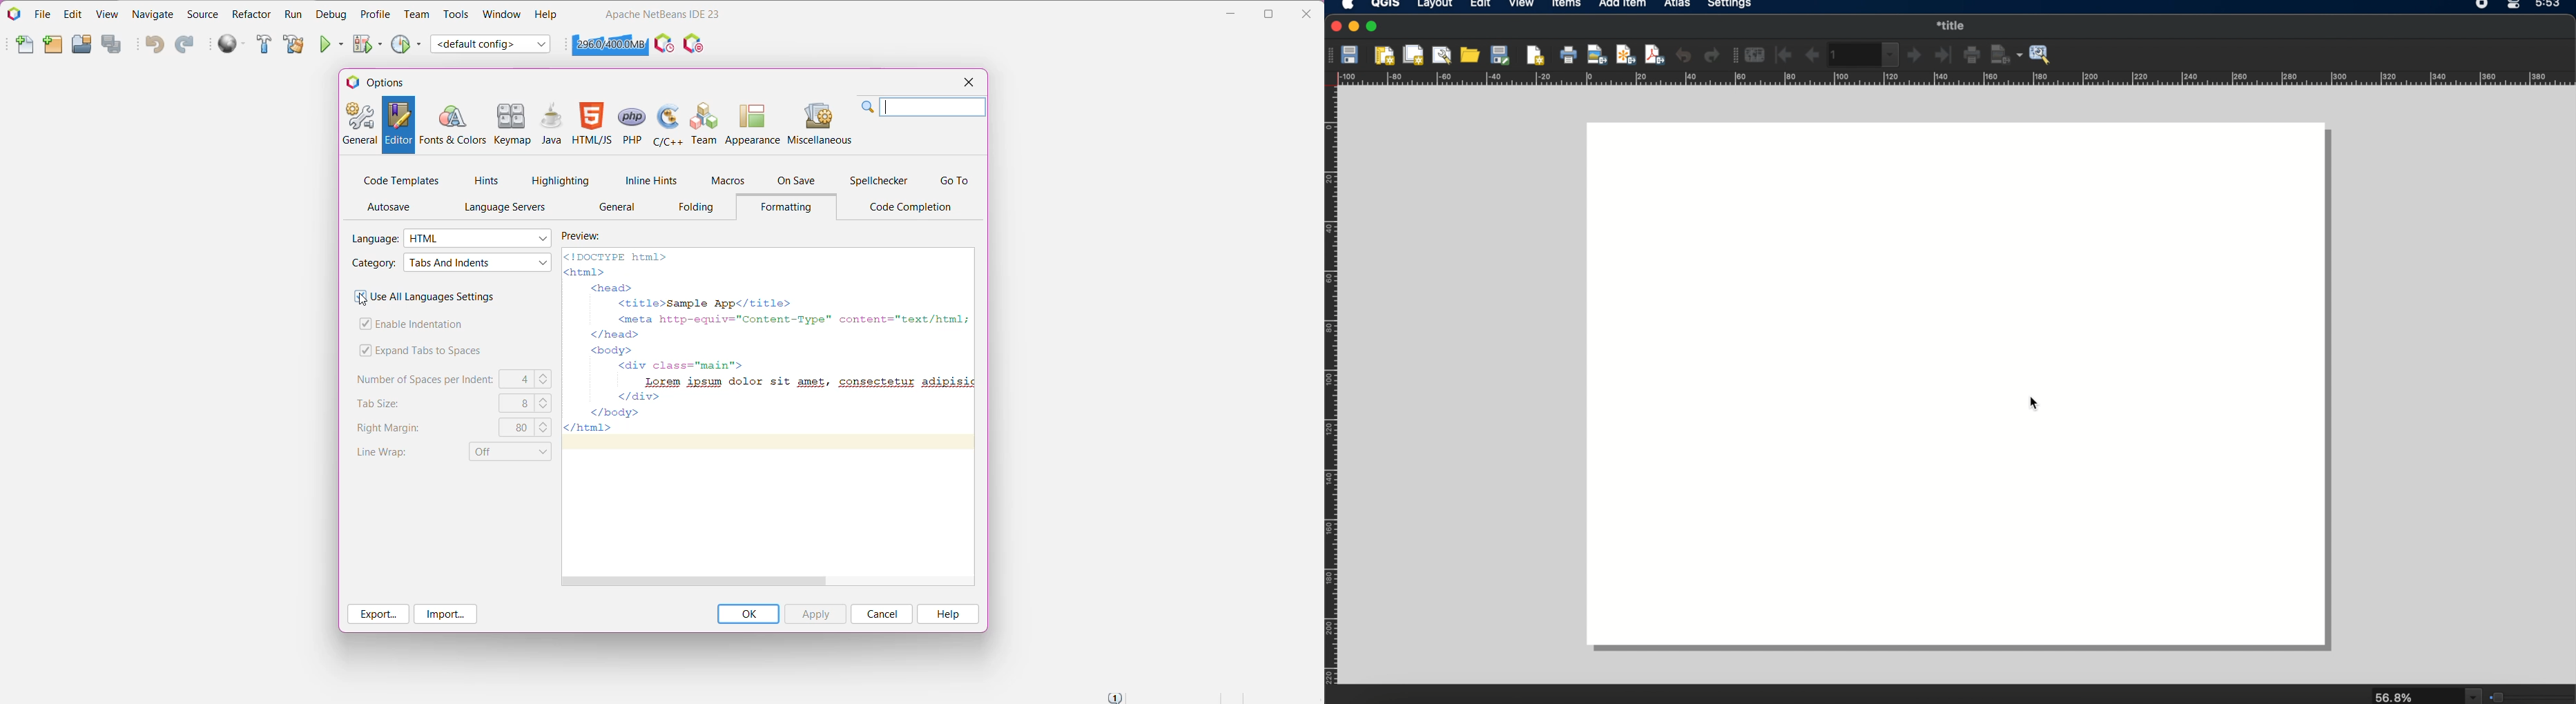 The image size is (2576, 728). Describe the element at coordinates (2042, 55) in the screenshot. I see `atlas settings` at that location.